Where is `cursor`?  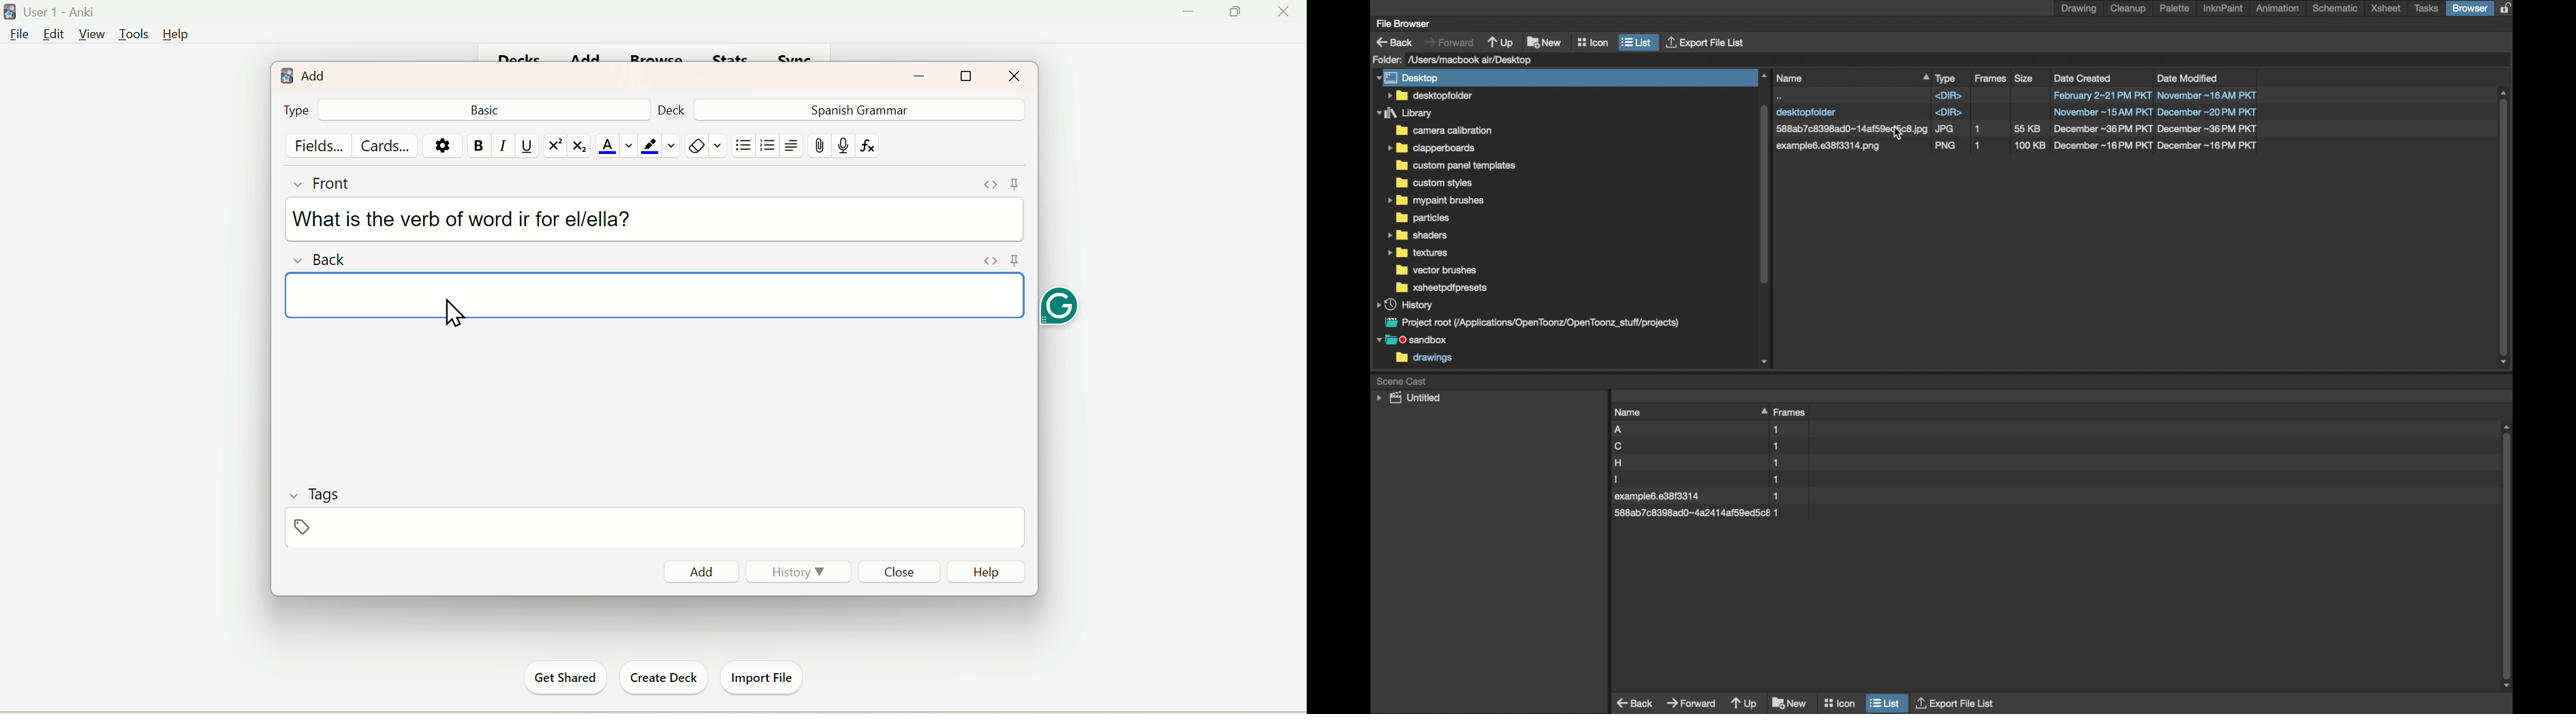 cursor is located at coordinates (448, 311).